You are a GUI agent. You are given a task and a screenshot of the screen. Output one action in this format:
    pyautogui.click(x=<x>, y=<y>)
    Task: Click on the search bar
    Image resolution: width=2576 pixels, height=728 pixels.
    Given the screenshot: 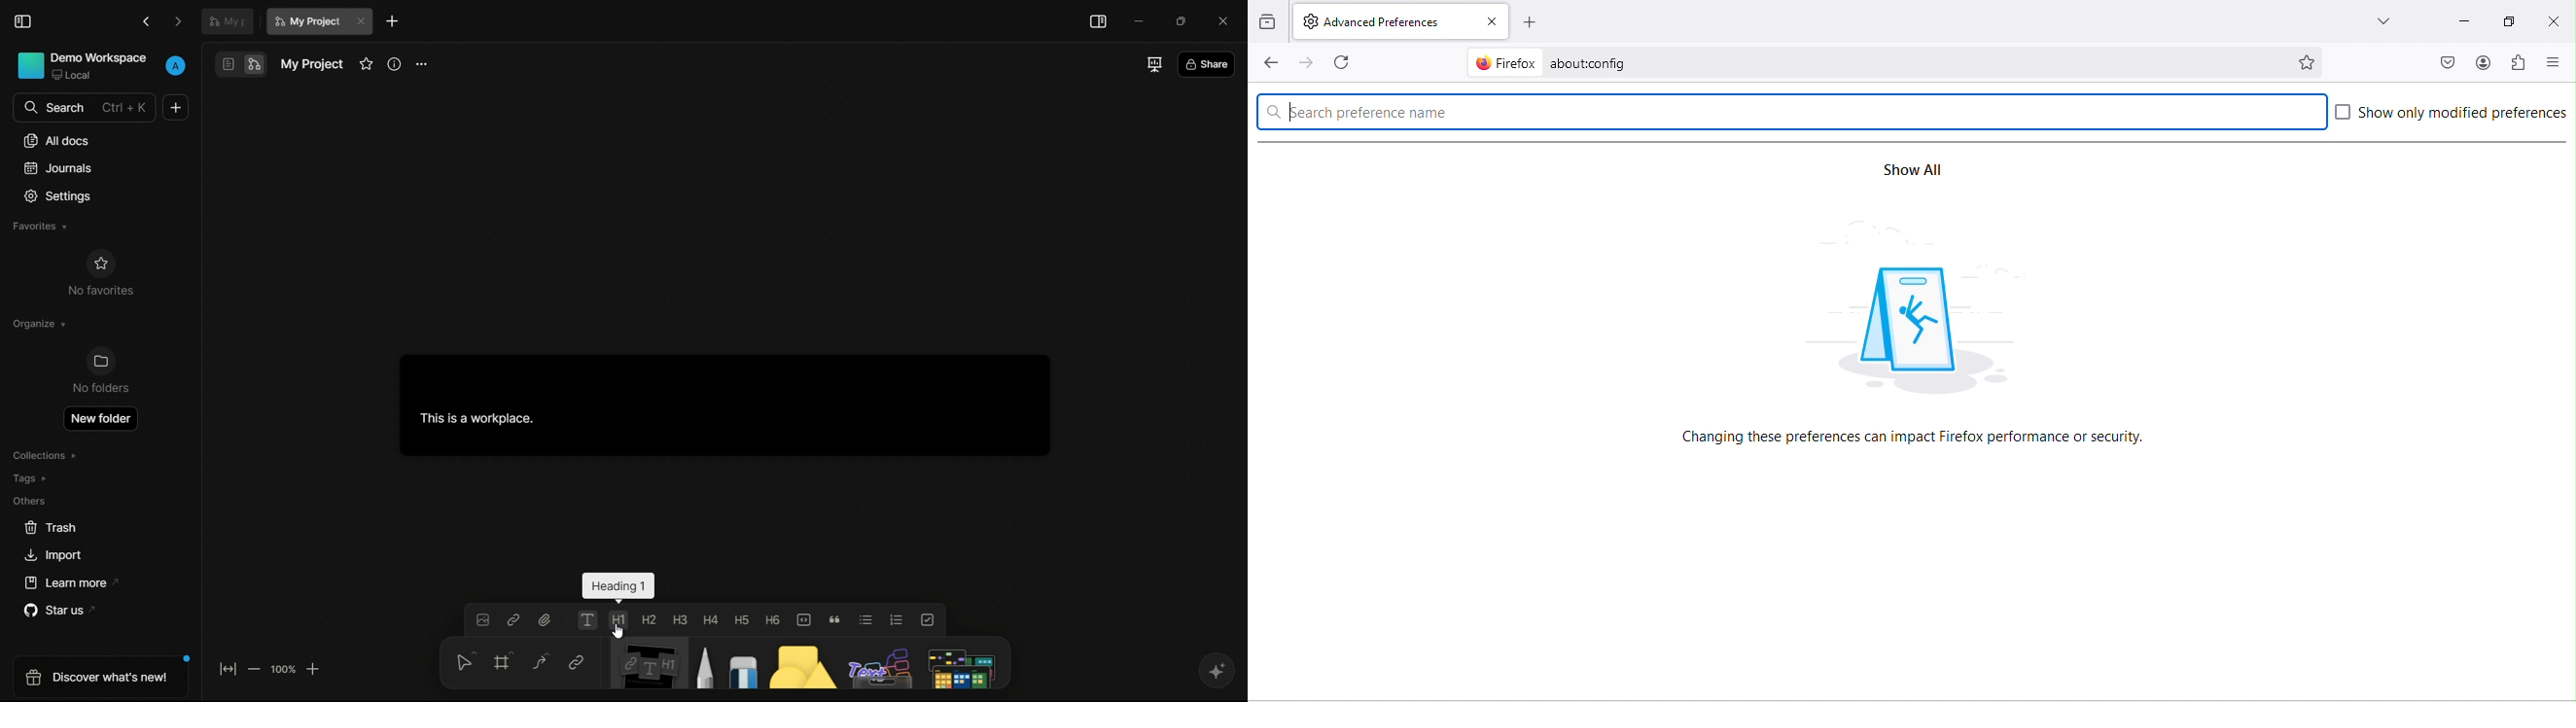 What is the action you would take?
    pyautogui.click(x=85, y=108)
    